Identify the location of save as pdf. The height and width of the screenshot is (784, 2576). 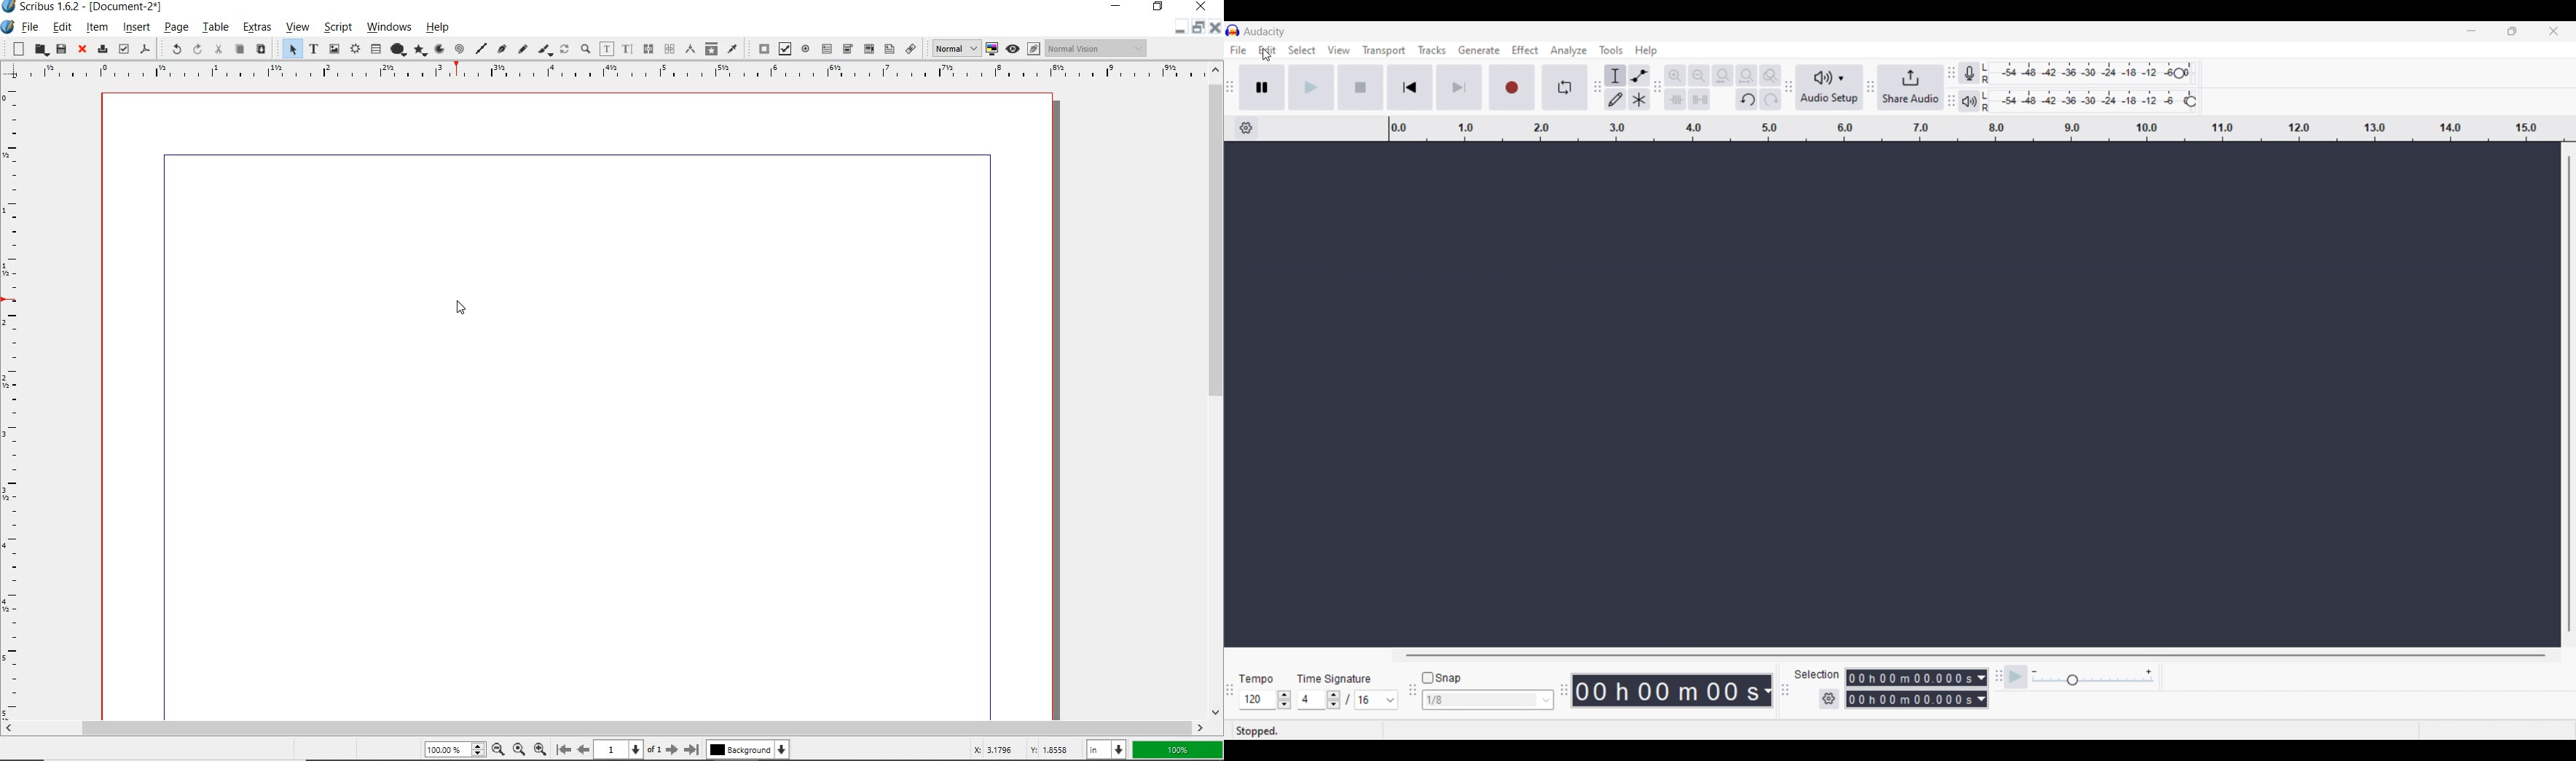
(146, 48).